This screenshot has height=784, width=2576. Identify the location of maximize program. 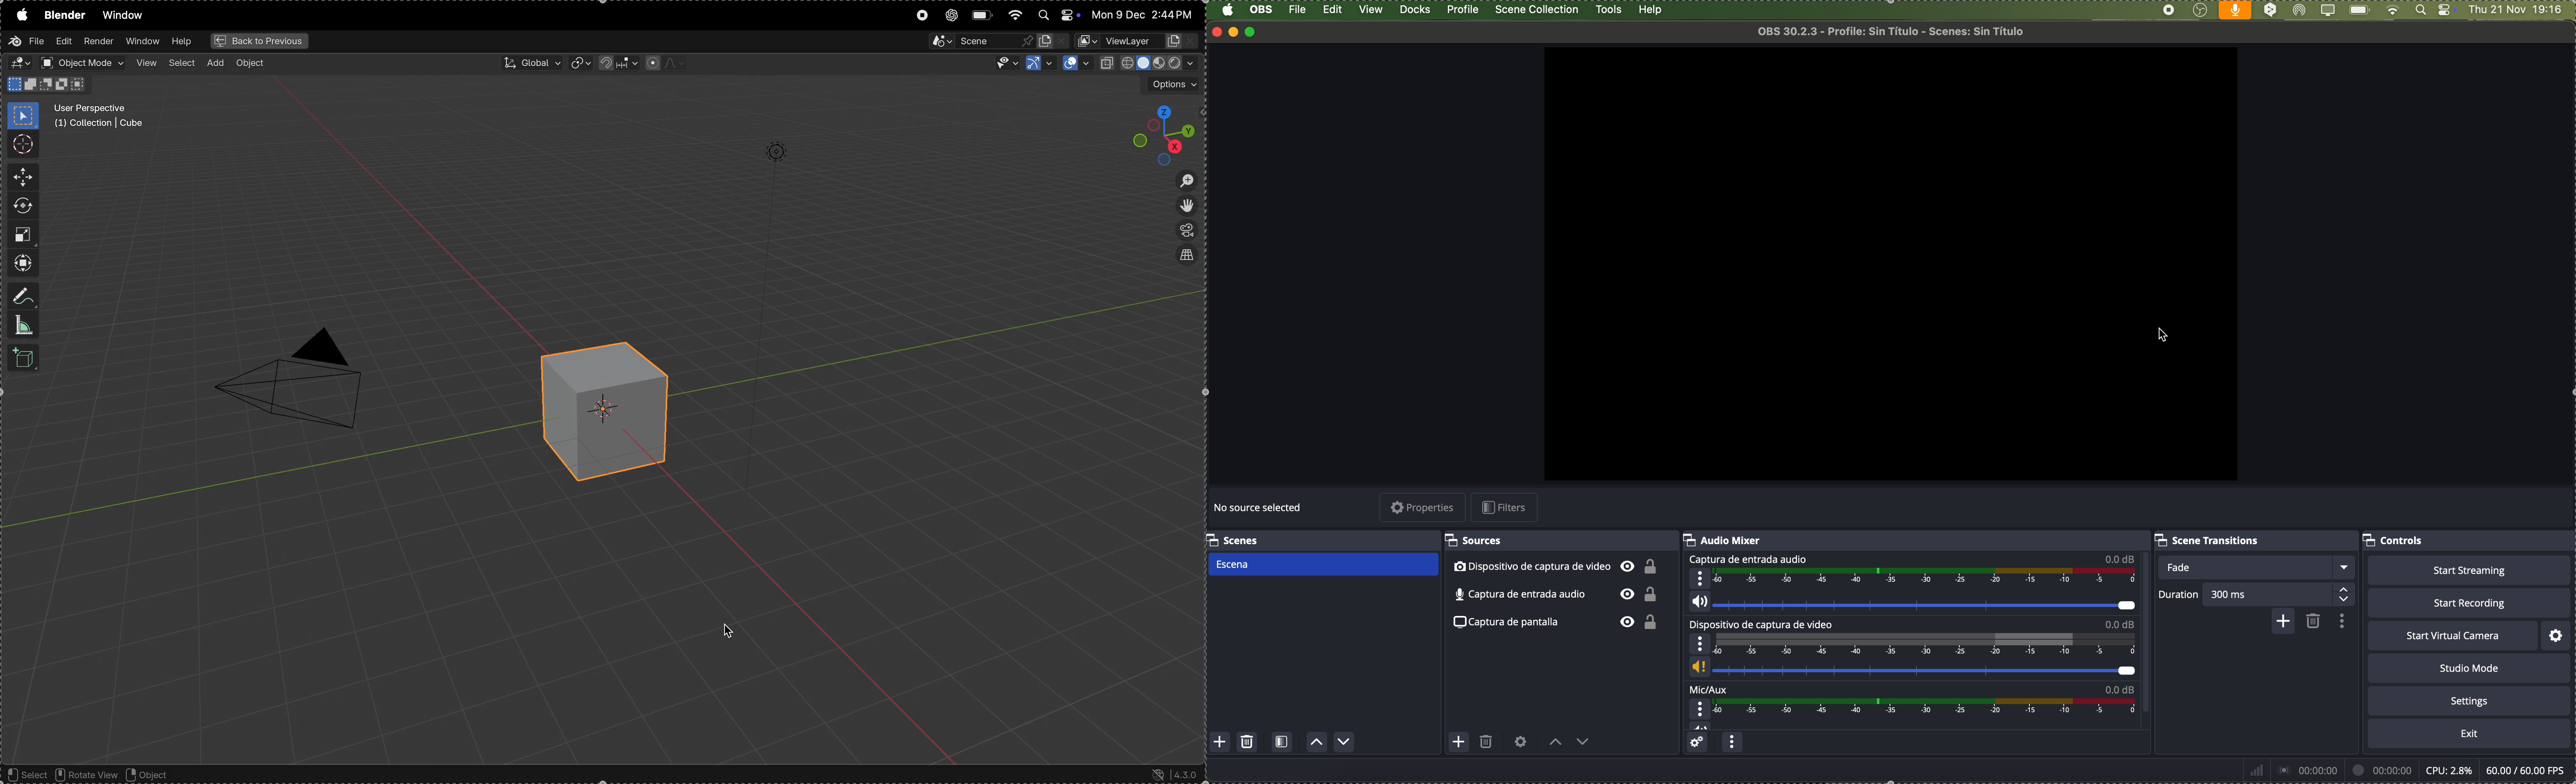
(1254, 31).